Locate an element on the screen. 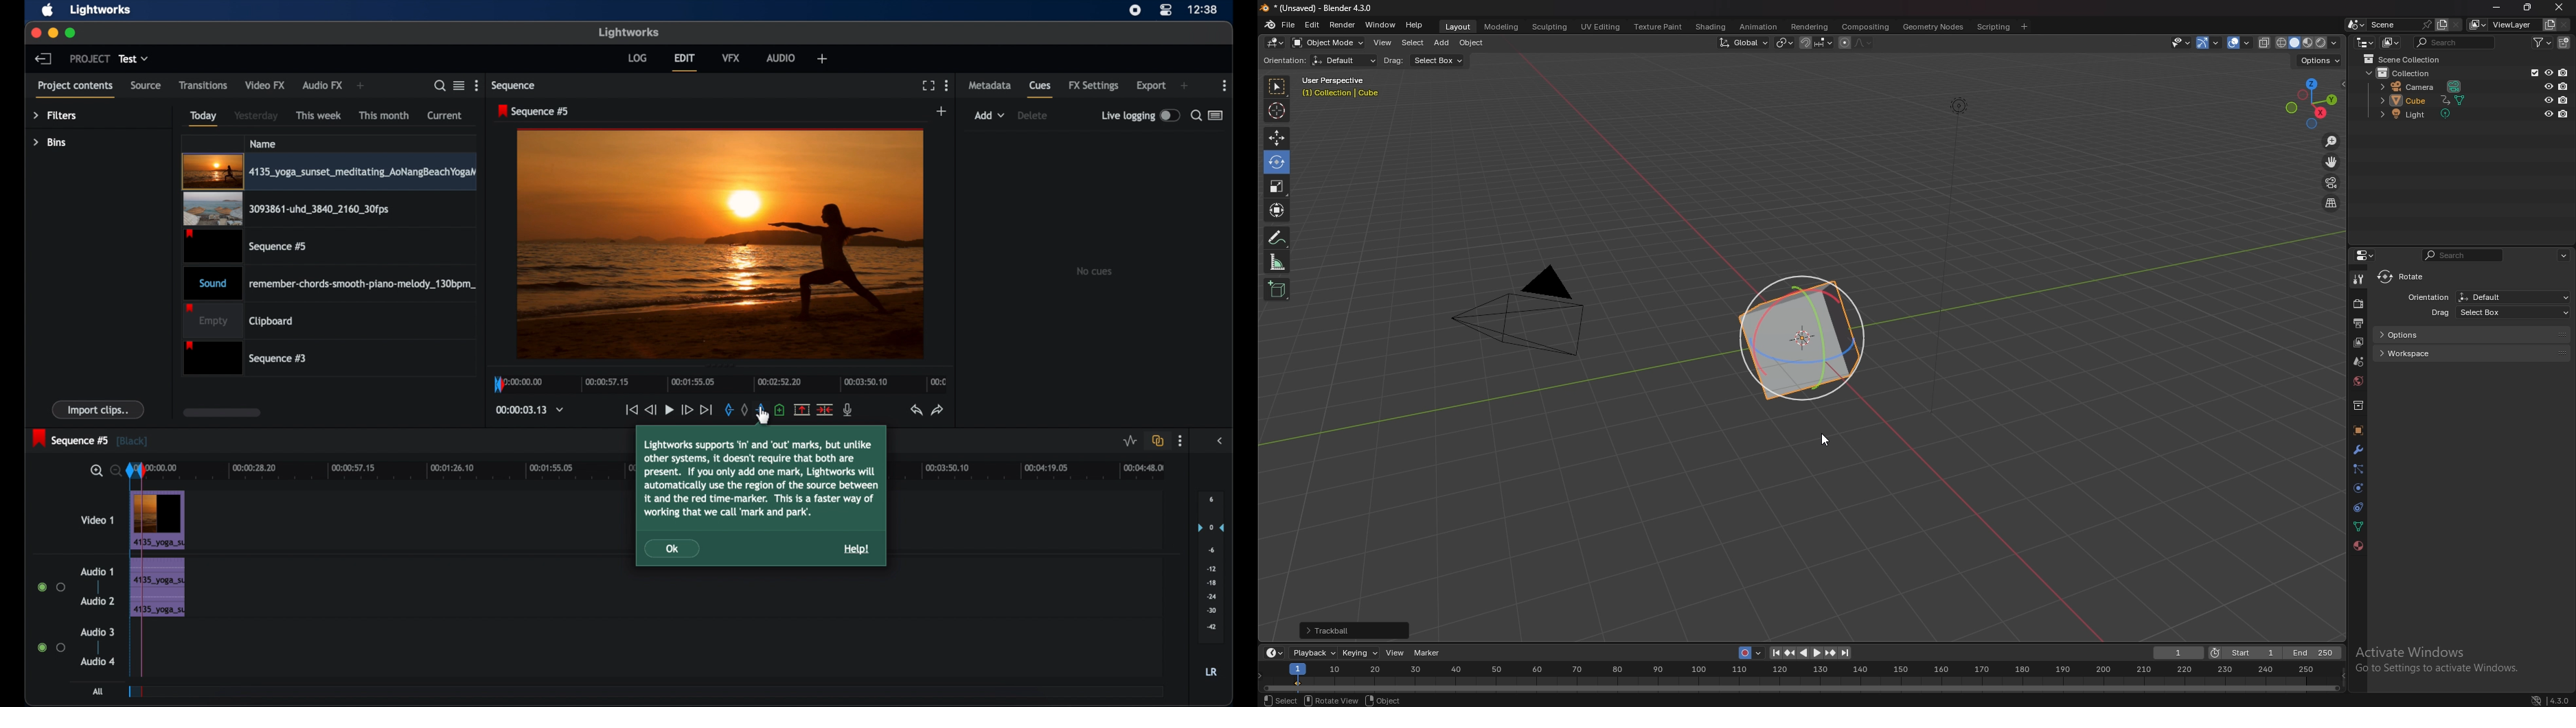  timeline scale is located at coordinates (381, 470).